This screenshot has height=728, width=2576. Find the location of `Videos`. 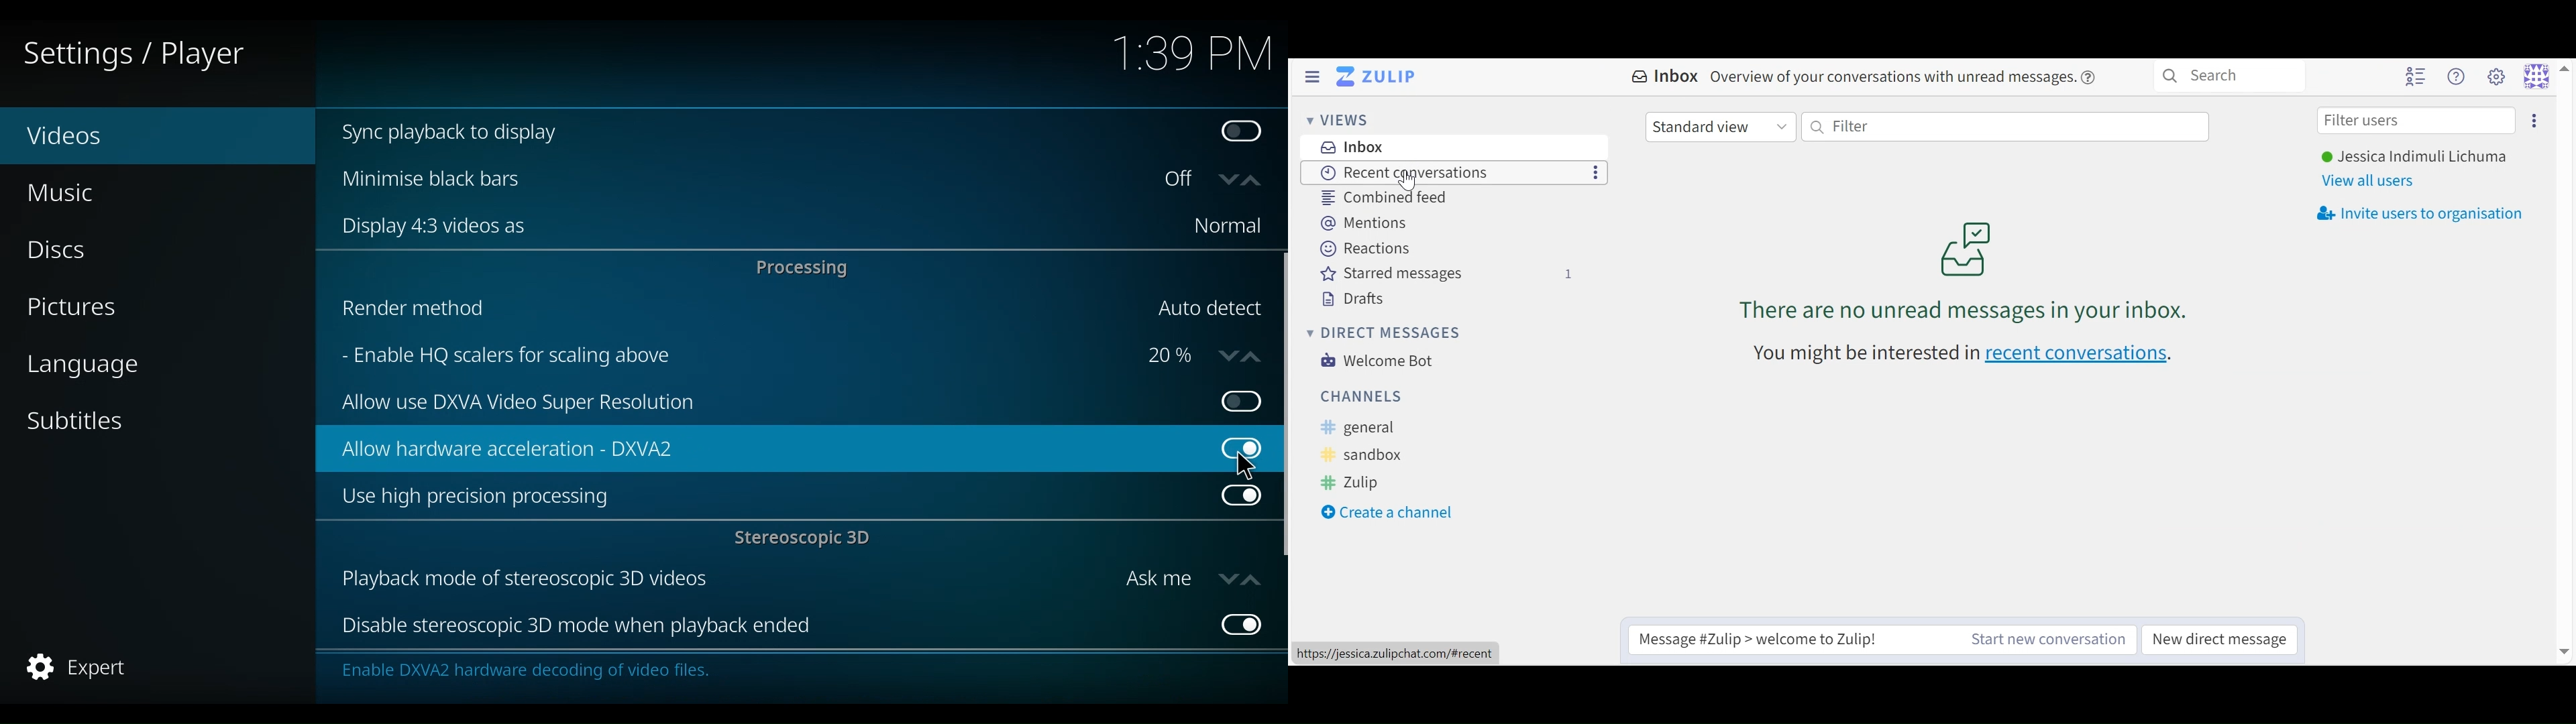

Videos is located at coordinates (94, 137).